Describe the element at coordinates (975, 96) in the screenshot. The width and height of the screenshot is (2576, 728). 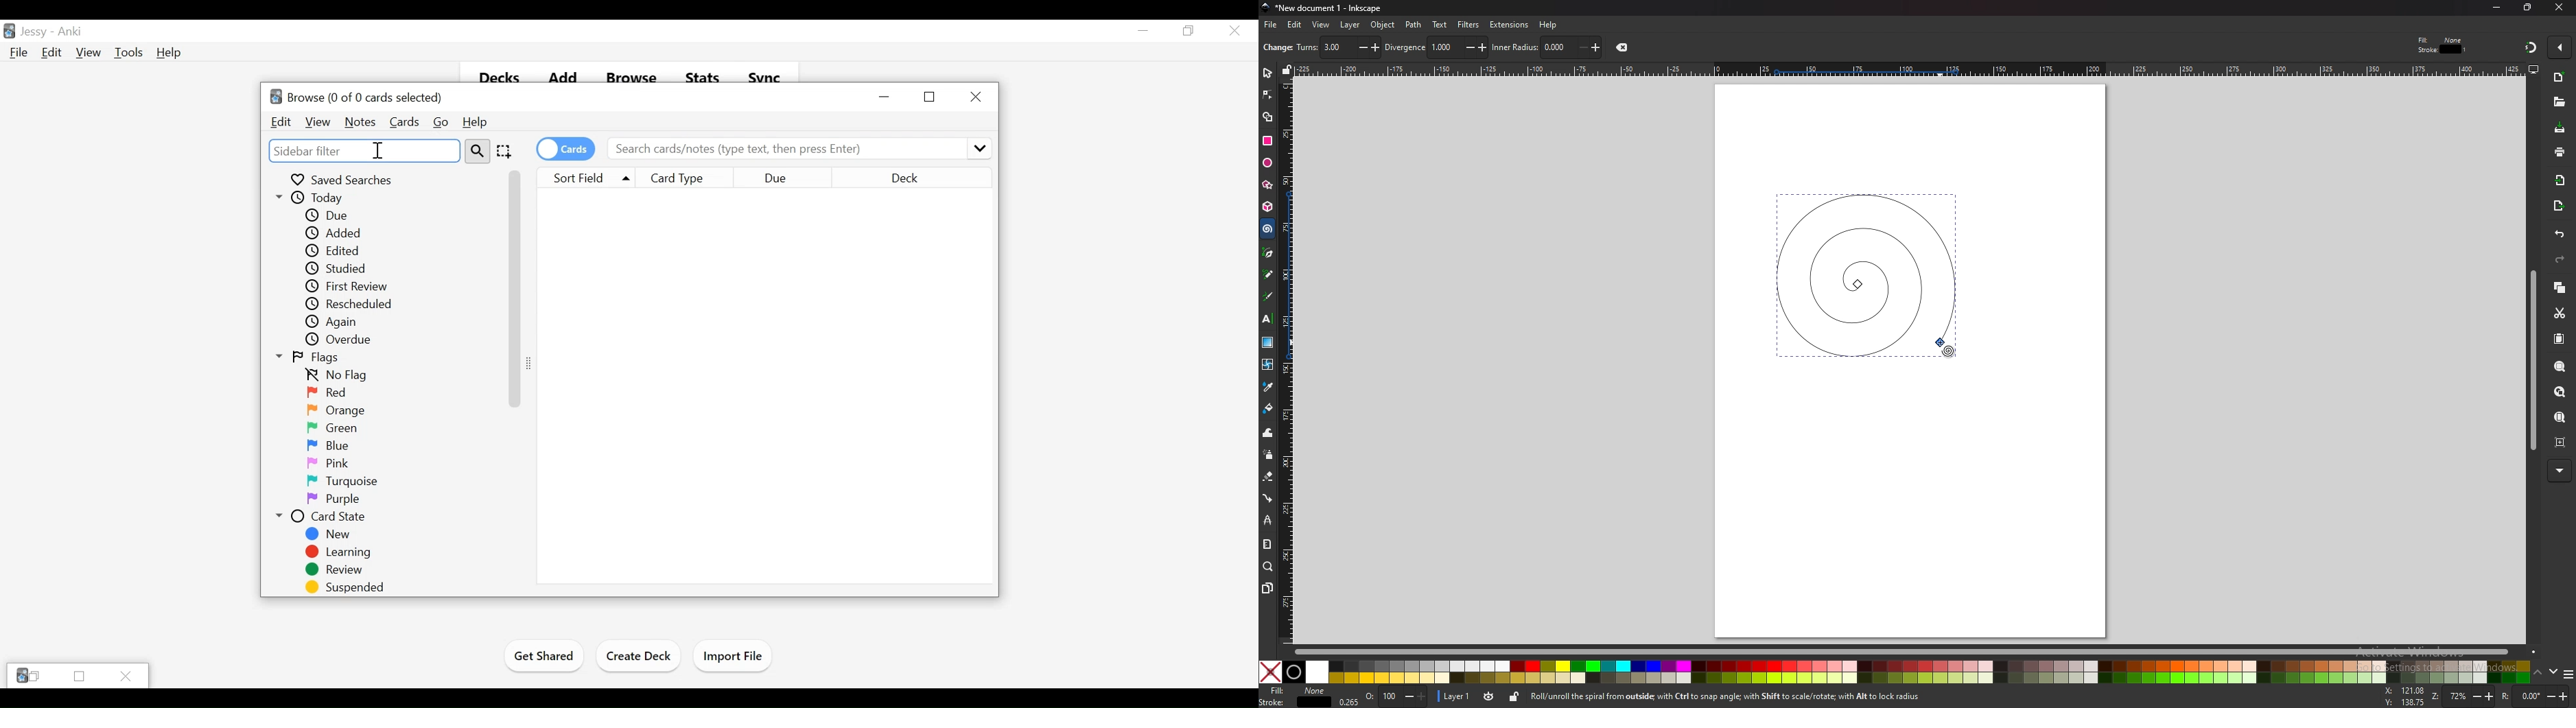
I see `Close` at that location.